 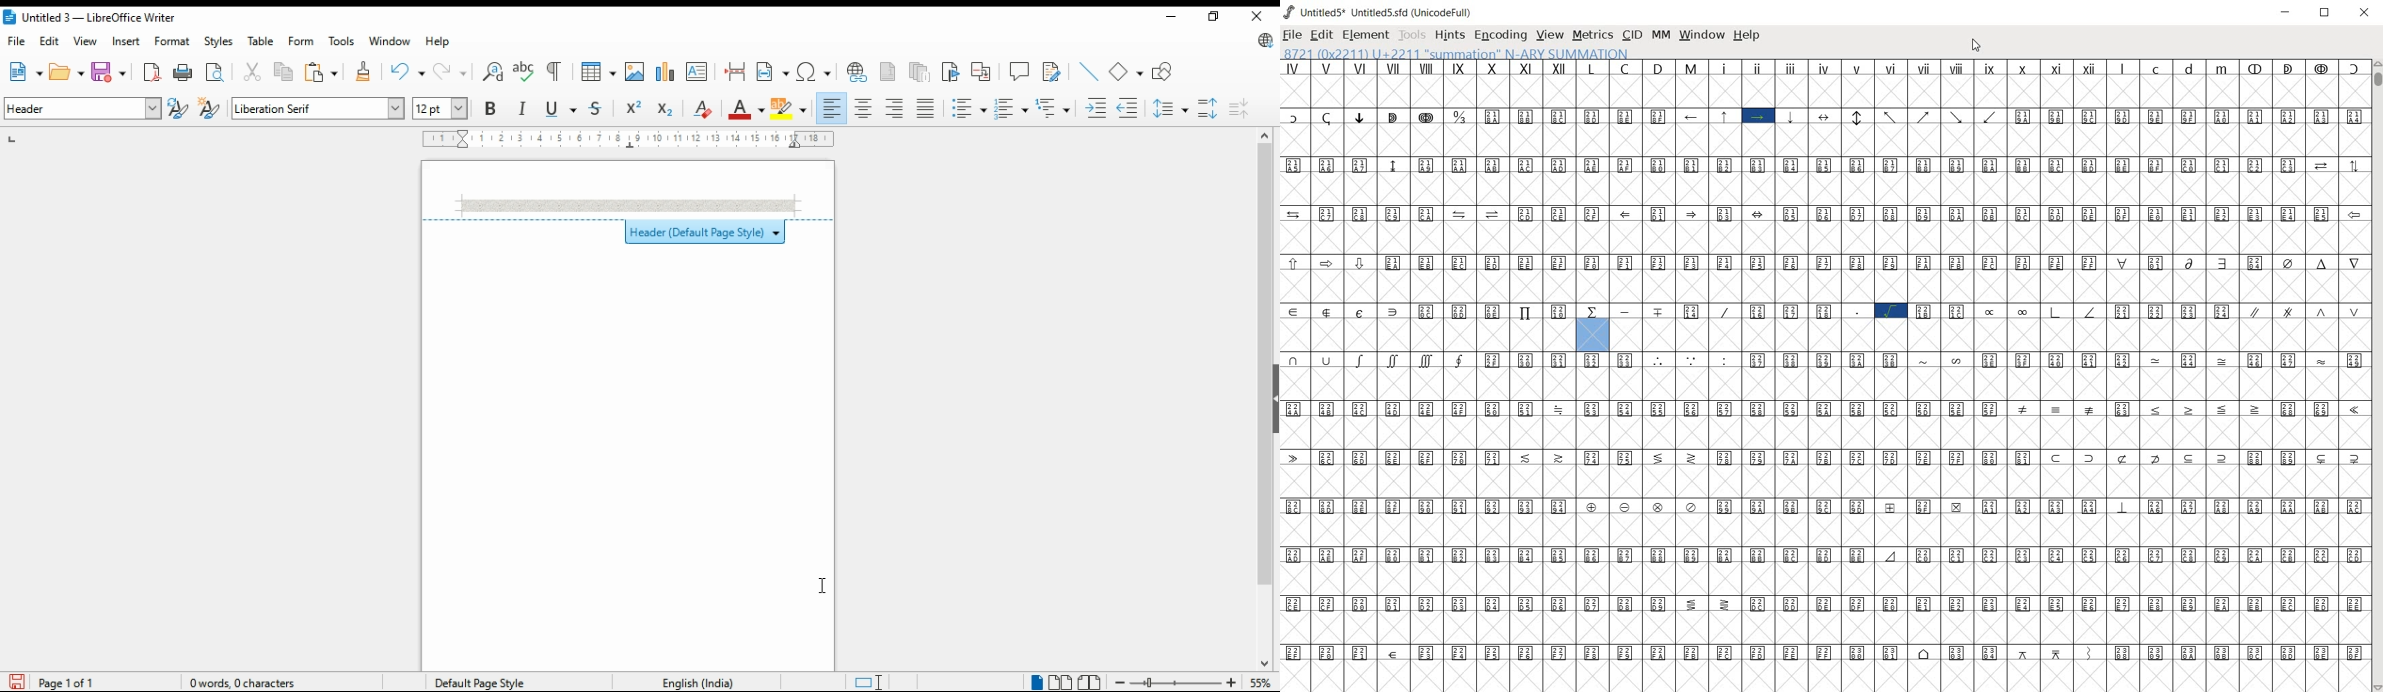 What do you see at coordinates (1208, 108) in the screenshot?
I see `increase paragraph spacing` at bounding box center [1208, 108].